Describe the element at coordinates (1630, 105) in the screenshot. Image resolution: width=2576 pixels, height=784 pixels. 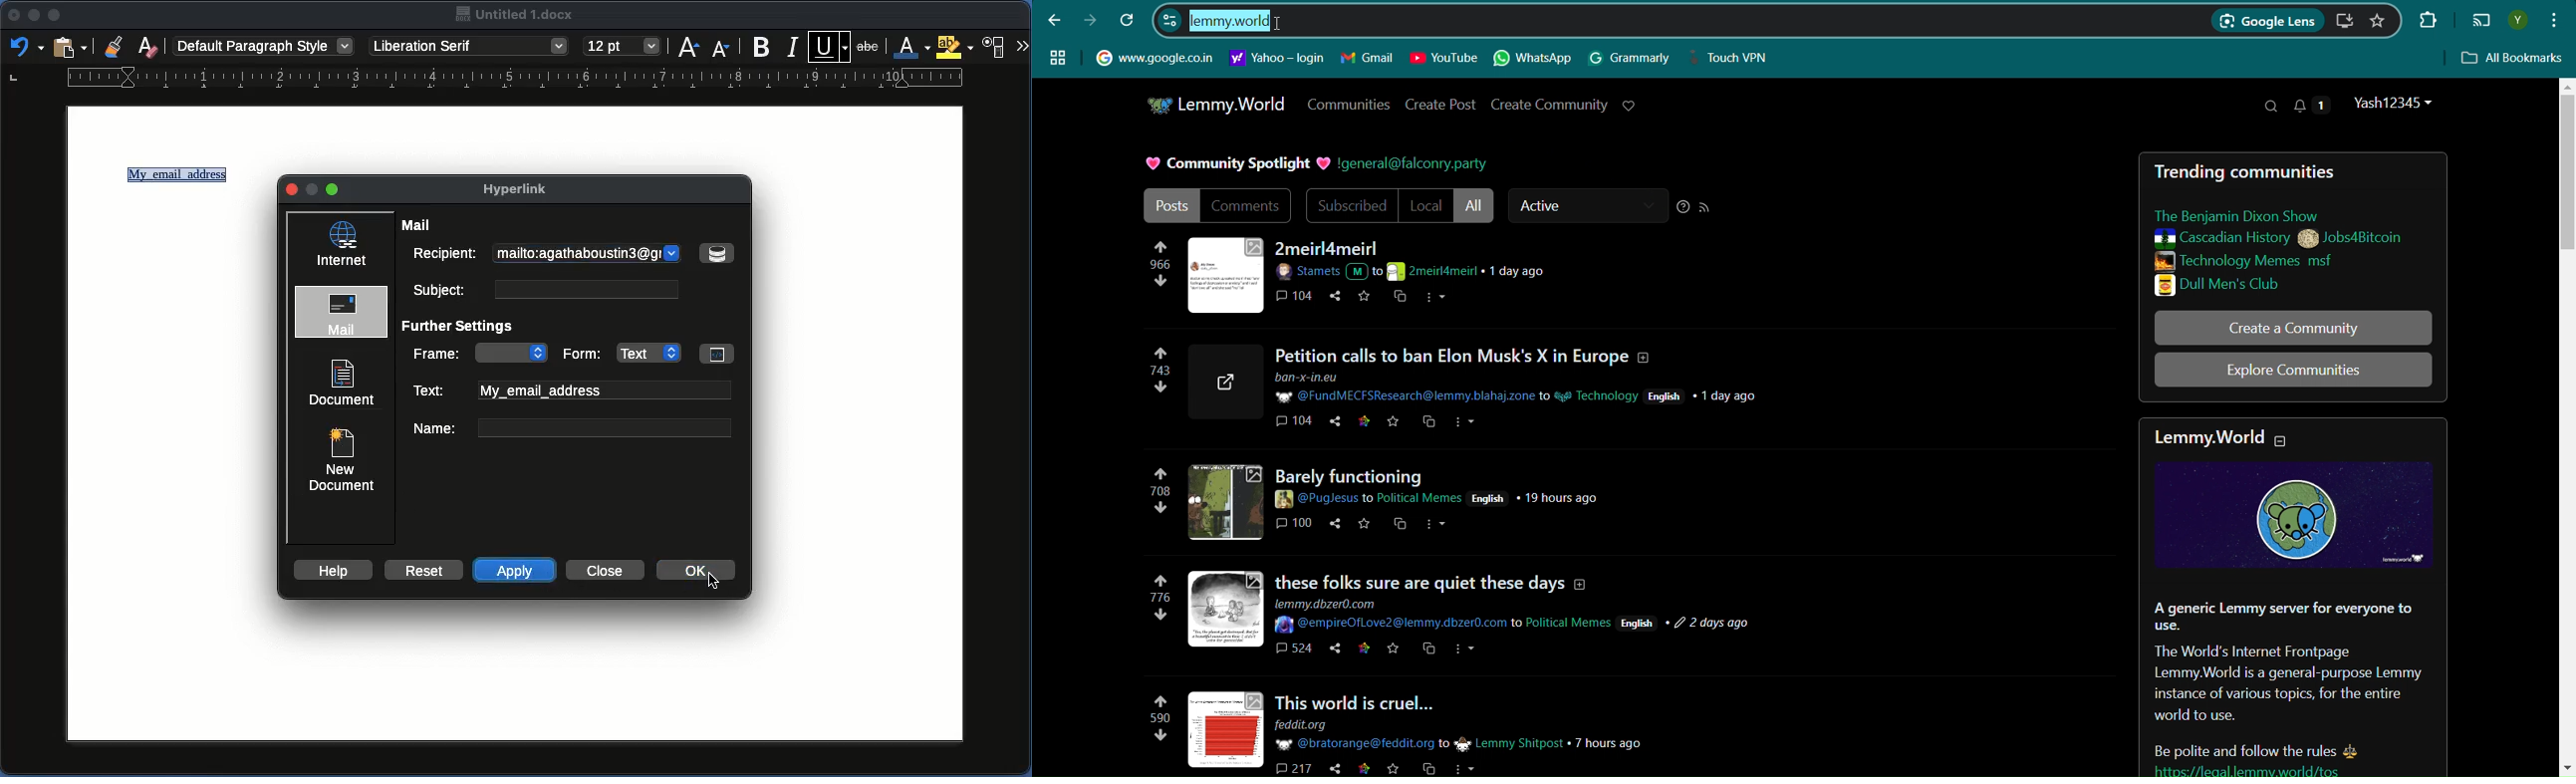
I see `Support Limmy` at that location.